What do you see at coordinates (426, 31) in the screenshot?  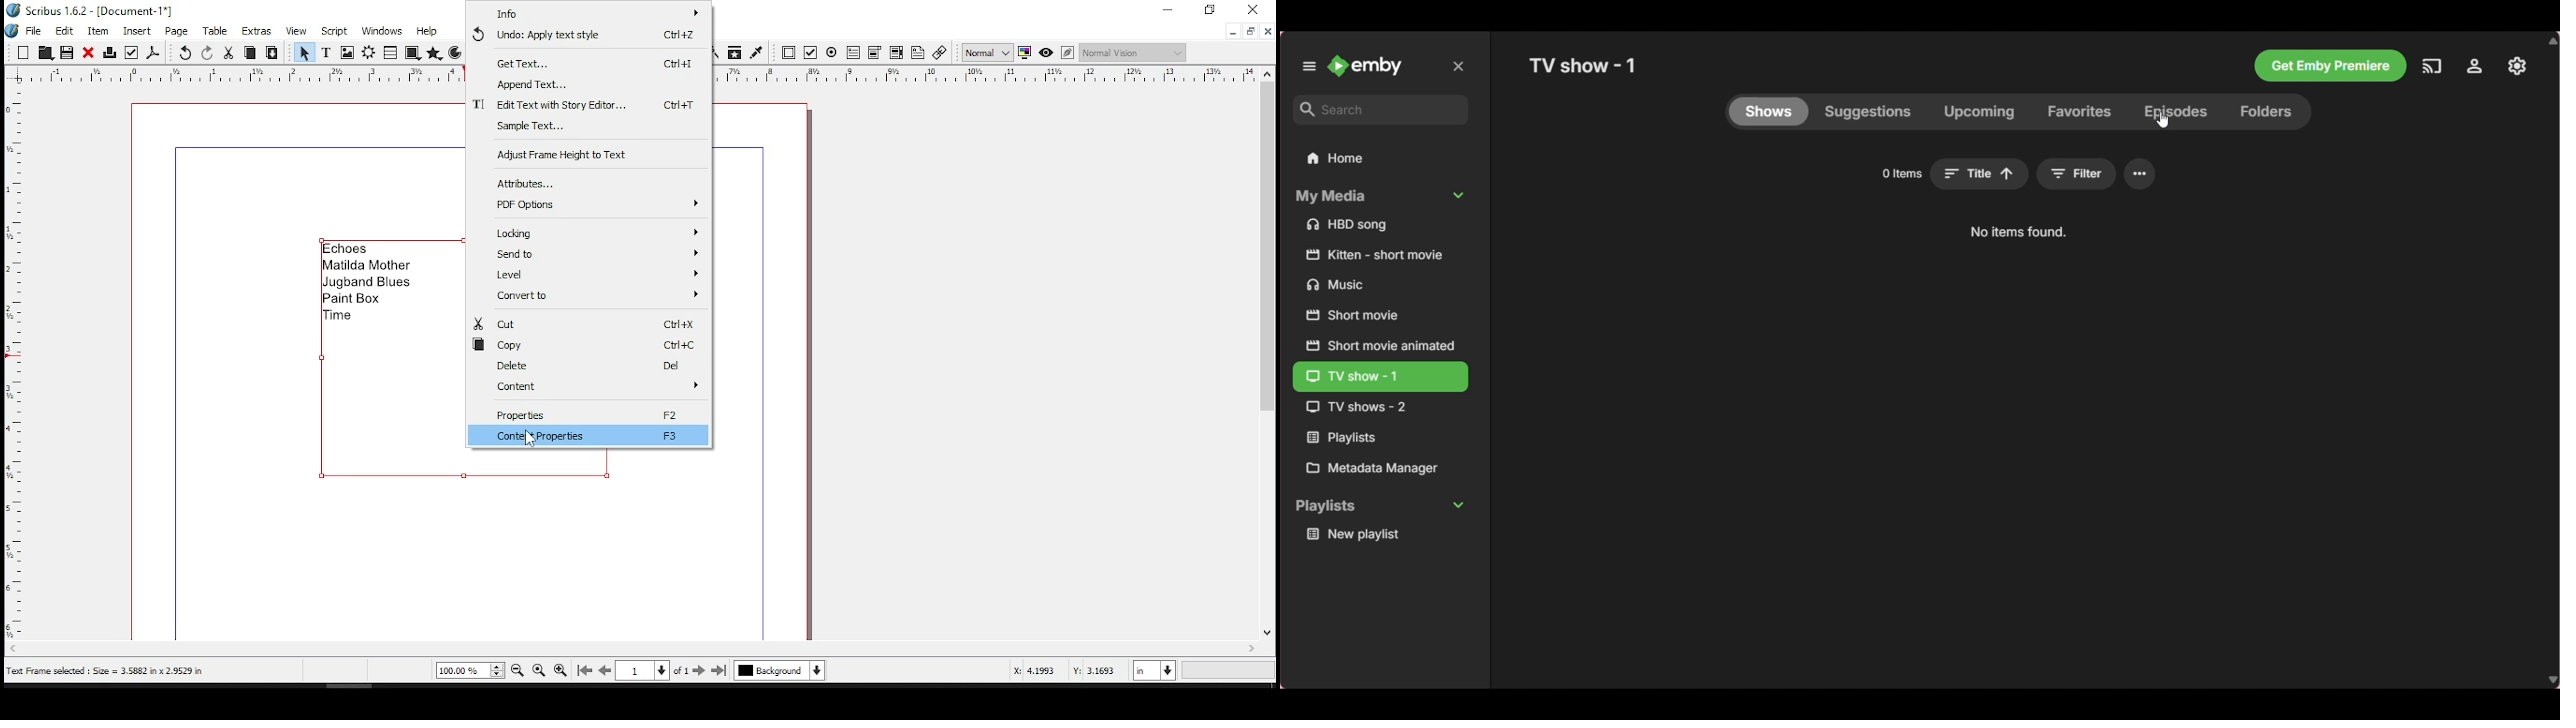 I see `help` at bounding box center [426, 31].